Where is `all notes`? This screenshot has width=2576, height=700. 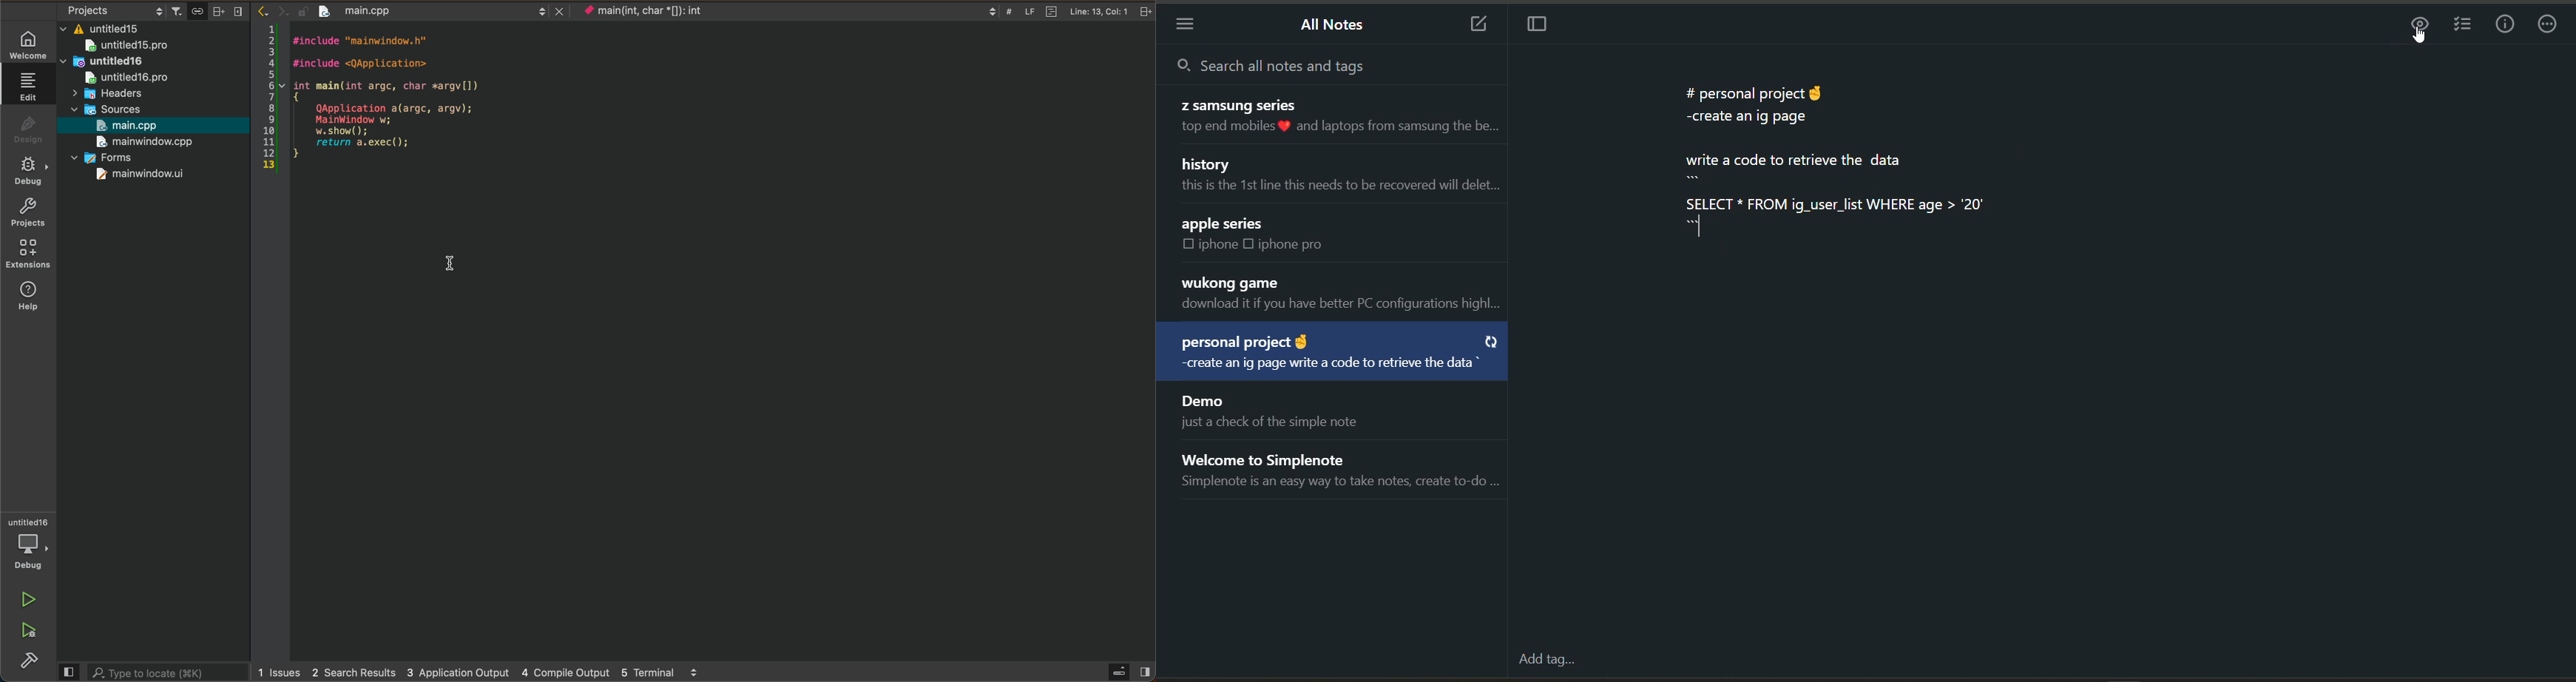
all notes is located at coordinates (1334, 27).